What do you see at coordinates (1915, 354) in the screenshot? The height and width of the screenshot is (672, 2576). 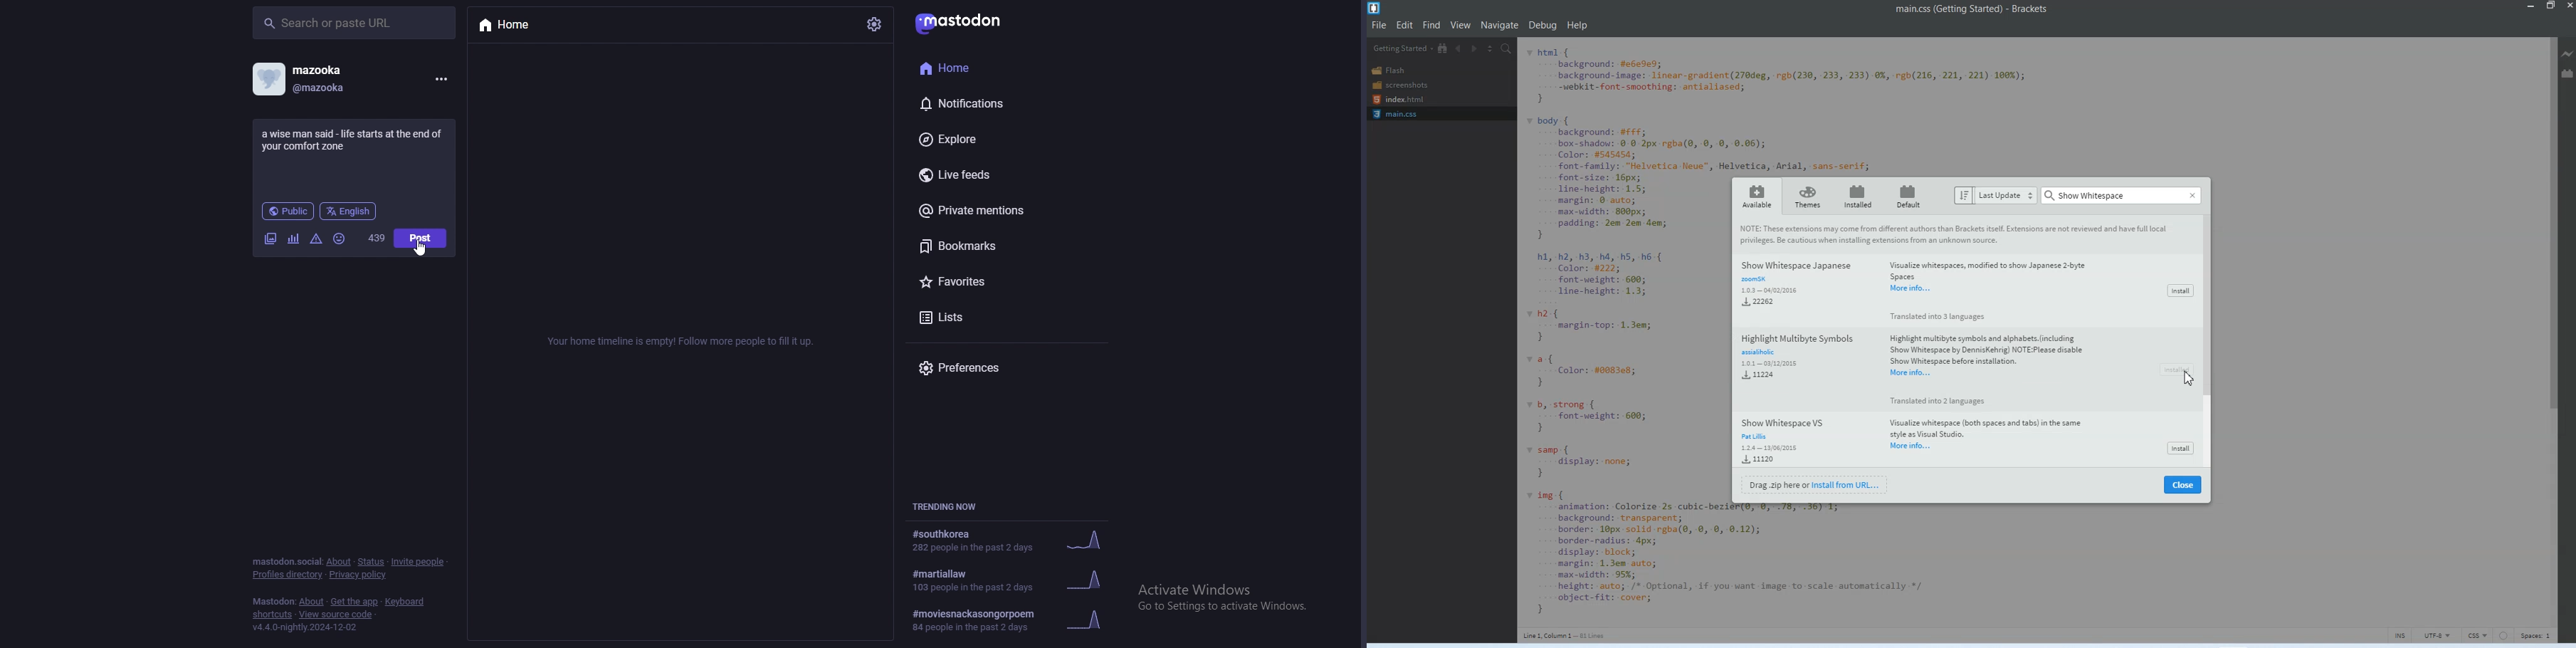 I see `Highlight multiple symbols` at bounding box center [1915, 354].